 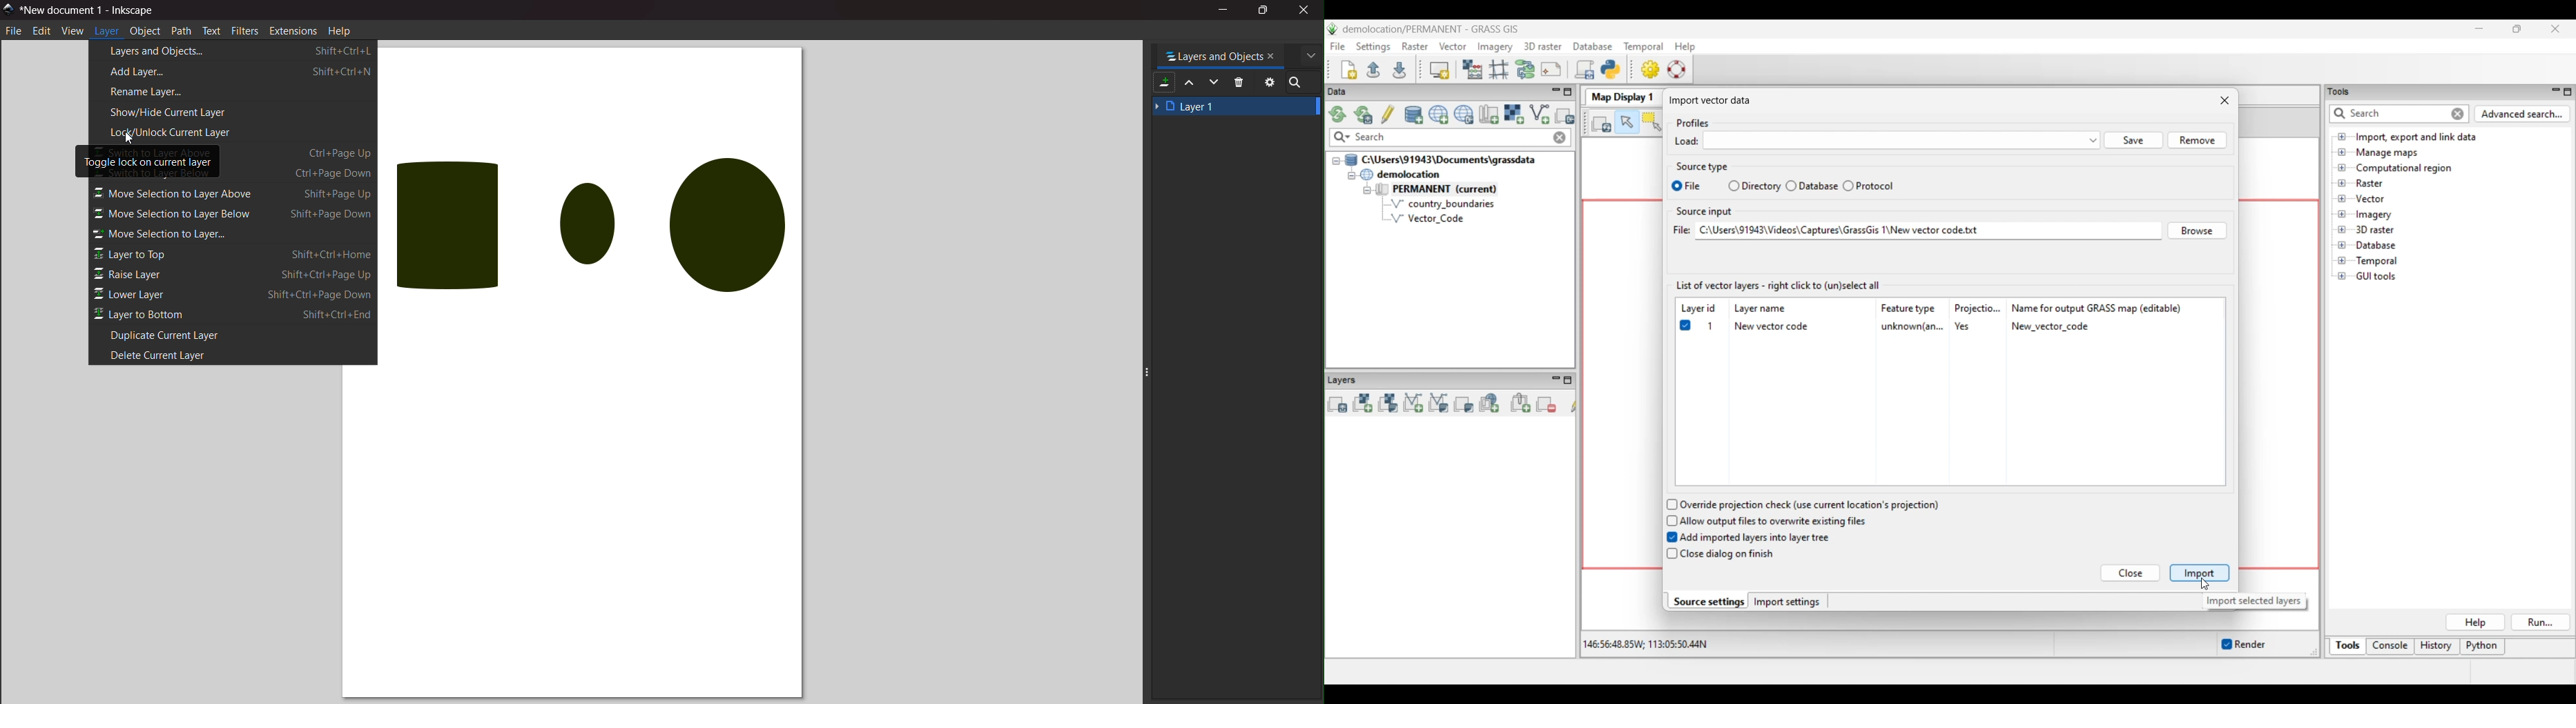 What do you see at coordinates (1214, 55) in the screenshot?
I see `tab name` at bounding box center [1214, 55].